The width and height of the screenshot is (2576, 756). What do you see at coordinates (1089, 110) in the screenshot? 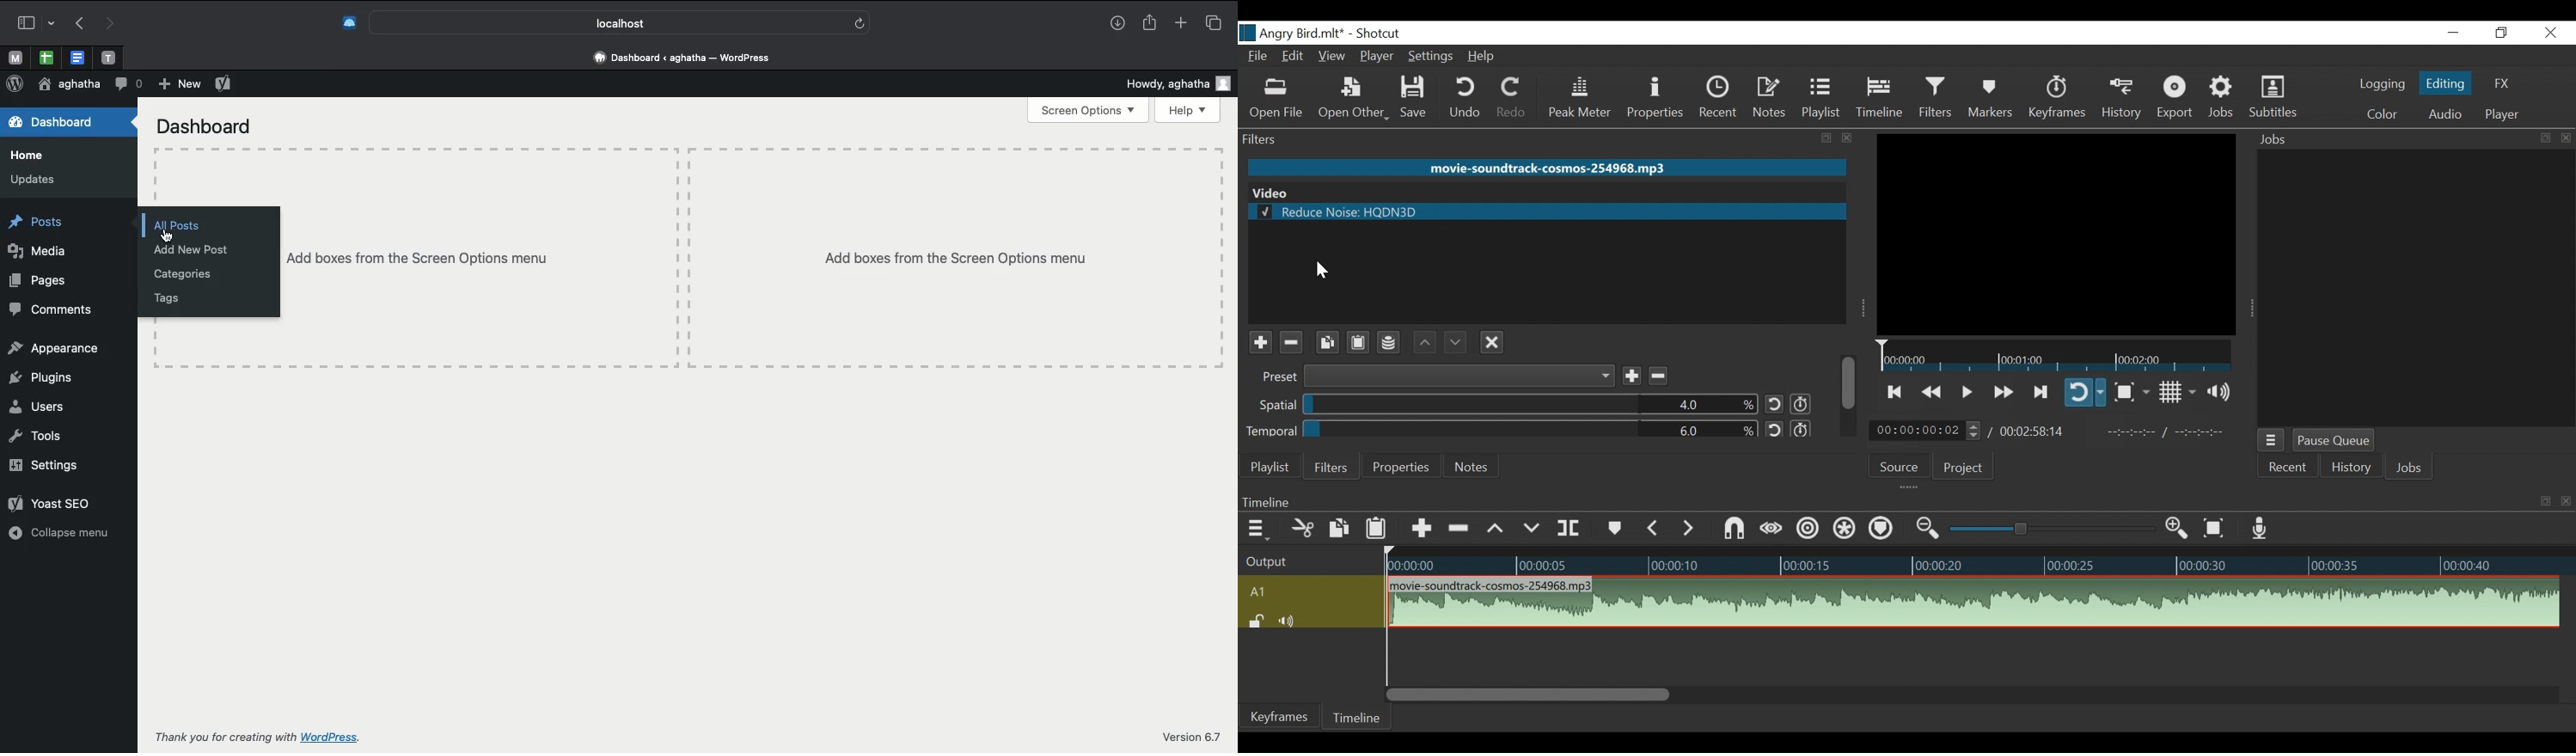
I see `Screen options` at bounding box center [1089, 110].